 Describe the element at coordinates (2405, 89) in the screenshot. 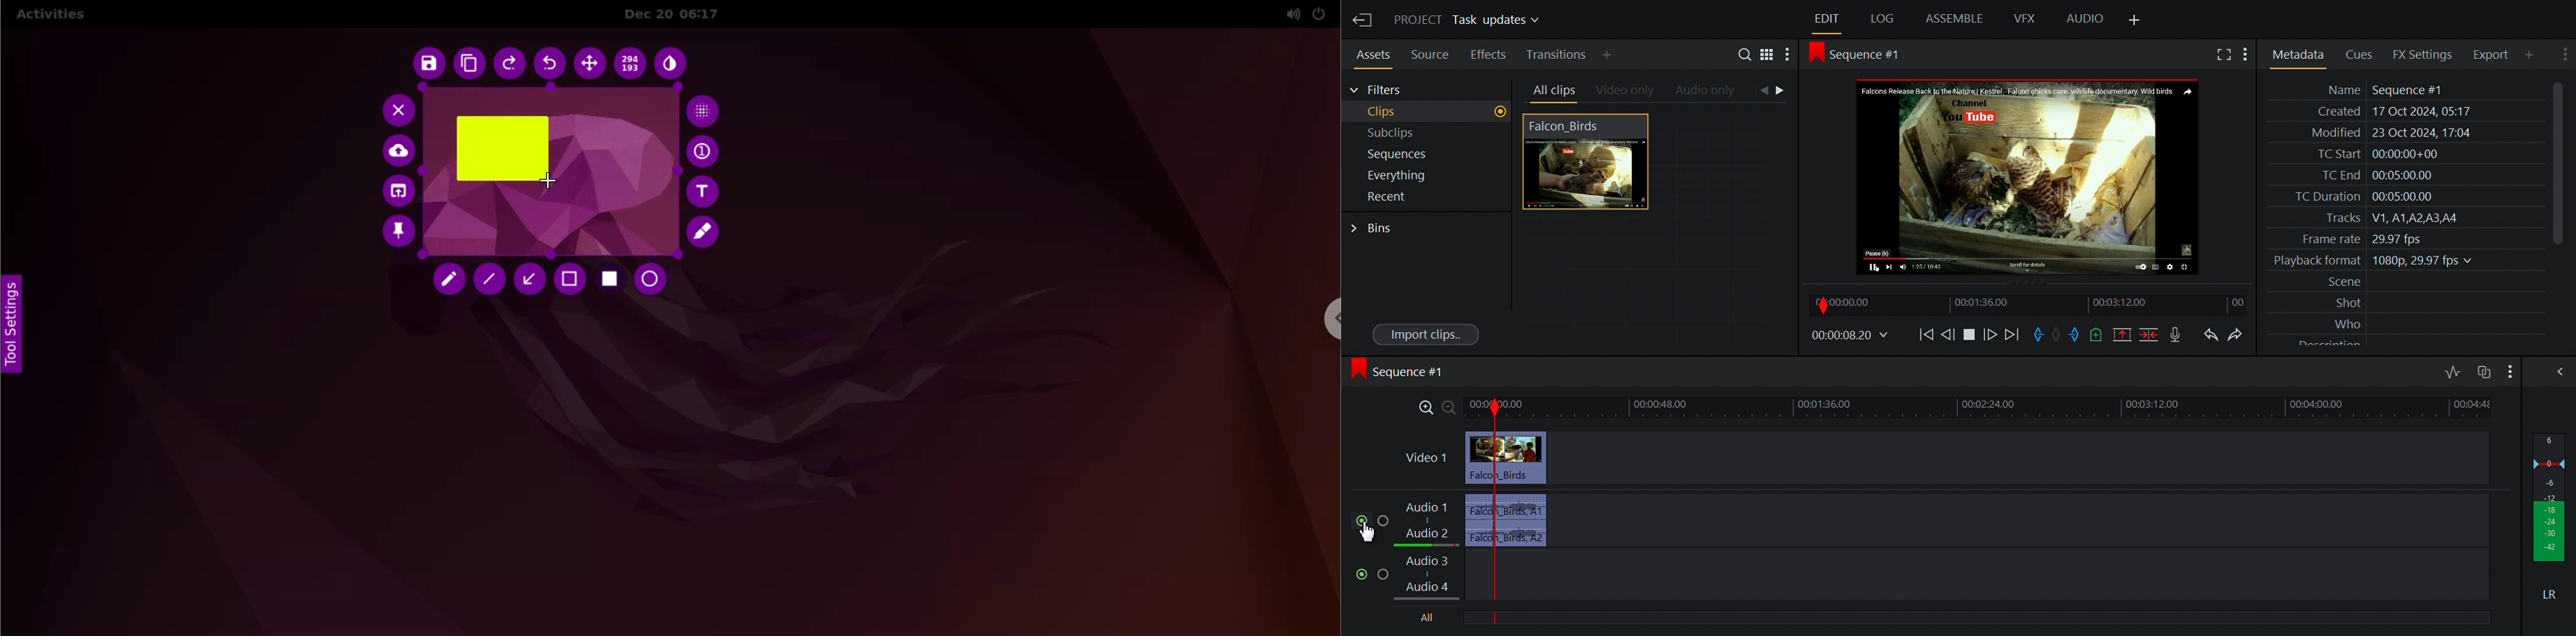

I see `Name` at that location.